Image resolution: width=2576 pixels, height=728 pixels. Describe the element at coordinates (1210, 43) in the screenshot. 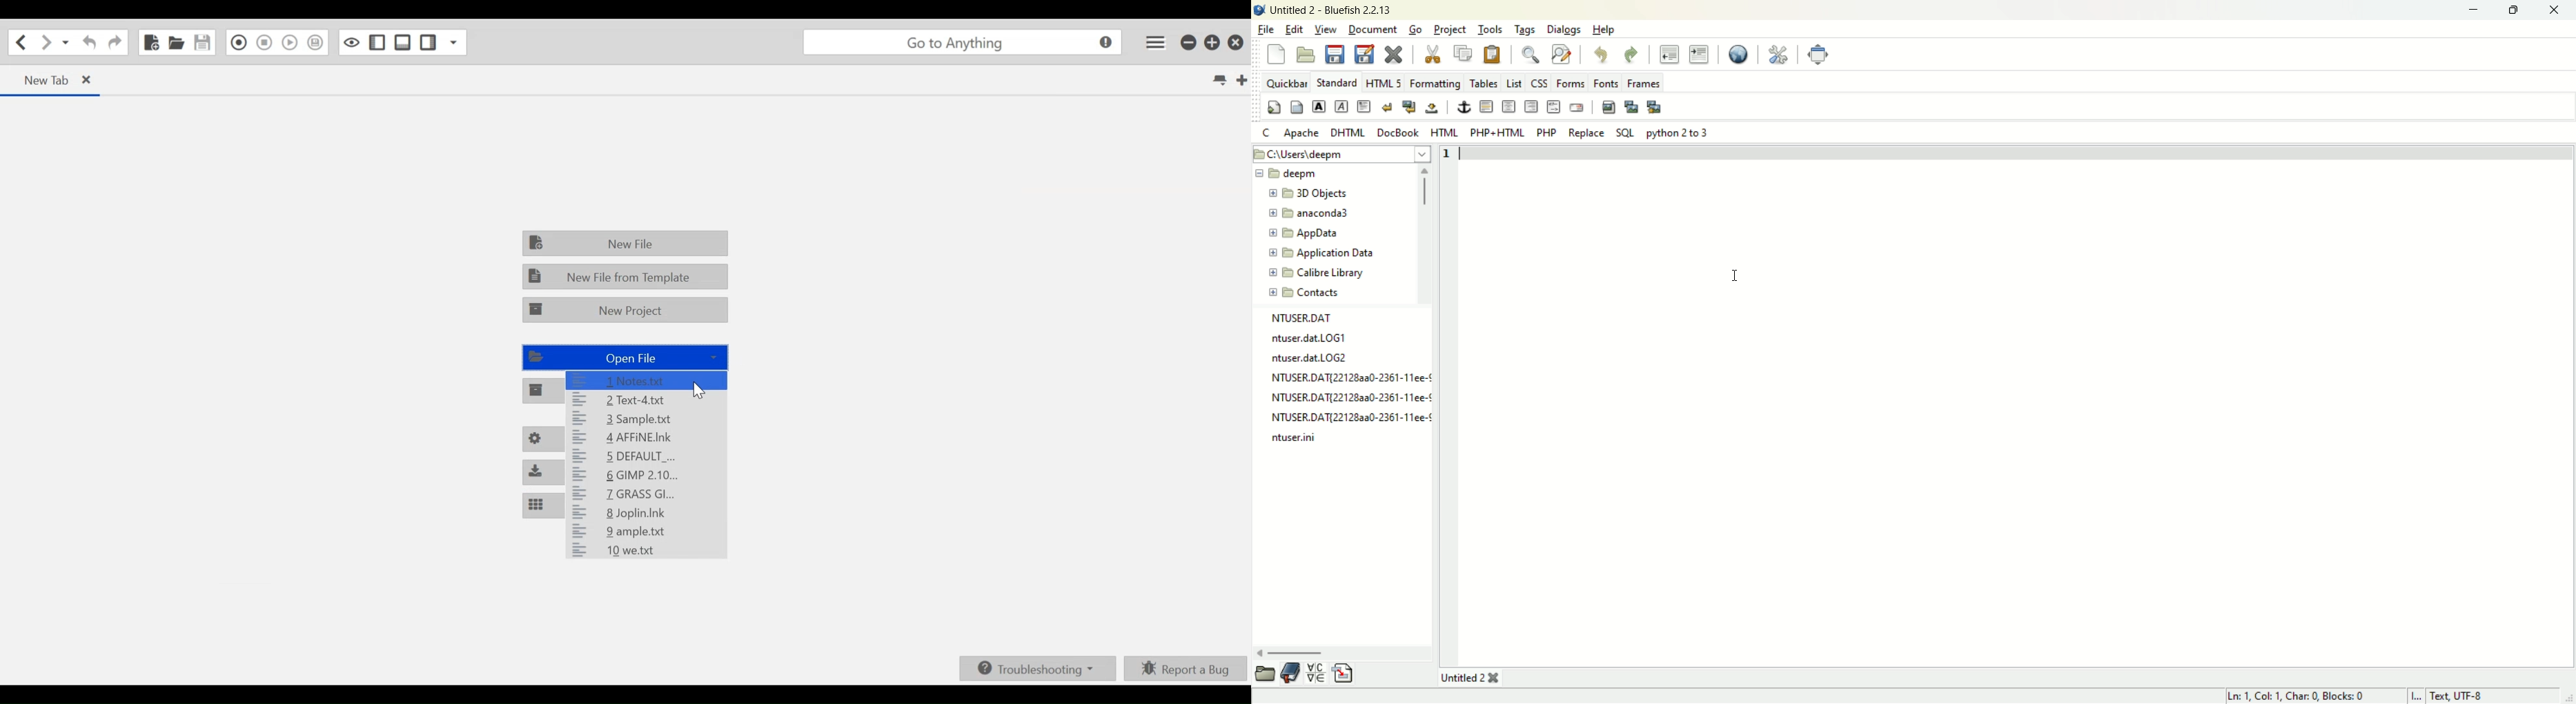

I see `restore` at that location.